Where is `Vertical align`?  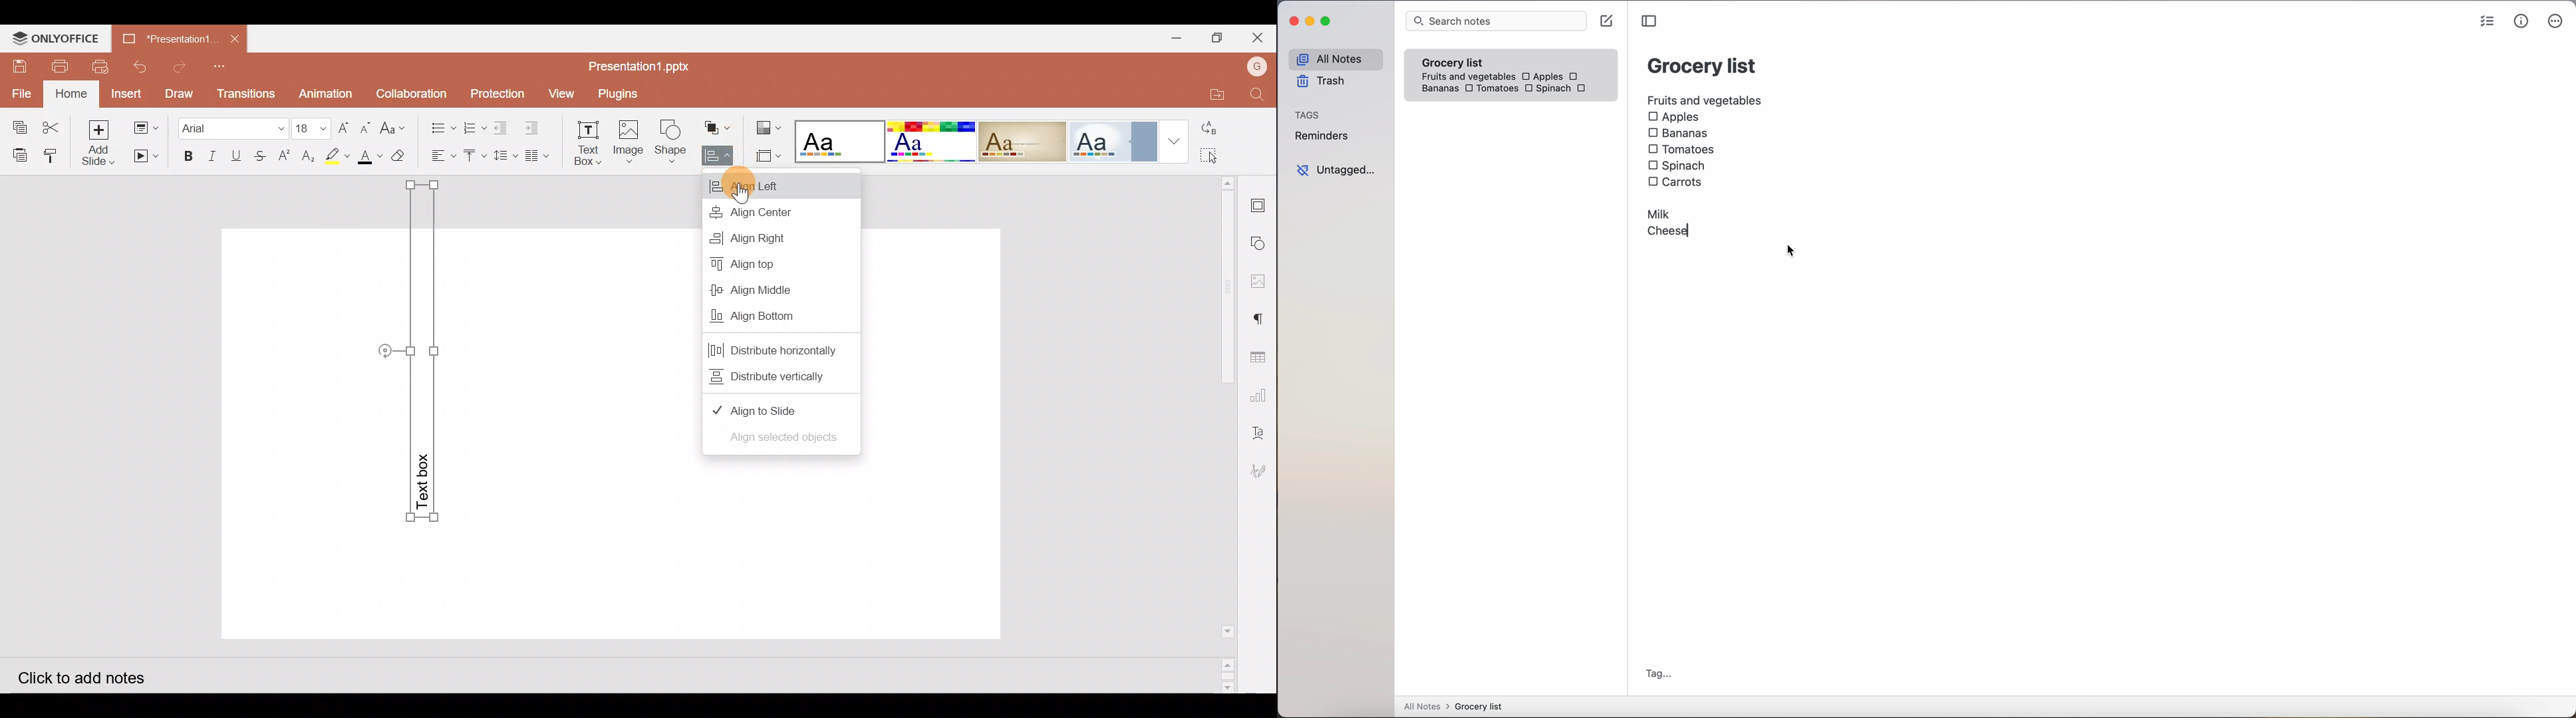 Vertical align is located at coordinates (474, 158).